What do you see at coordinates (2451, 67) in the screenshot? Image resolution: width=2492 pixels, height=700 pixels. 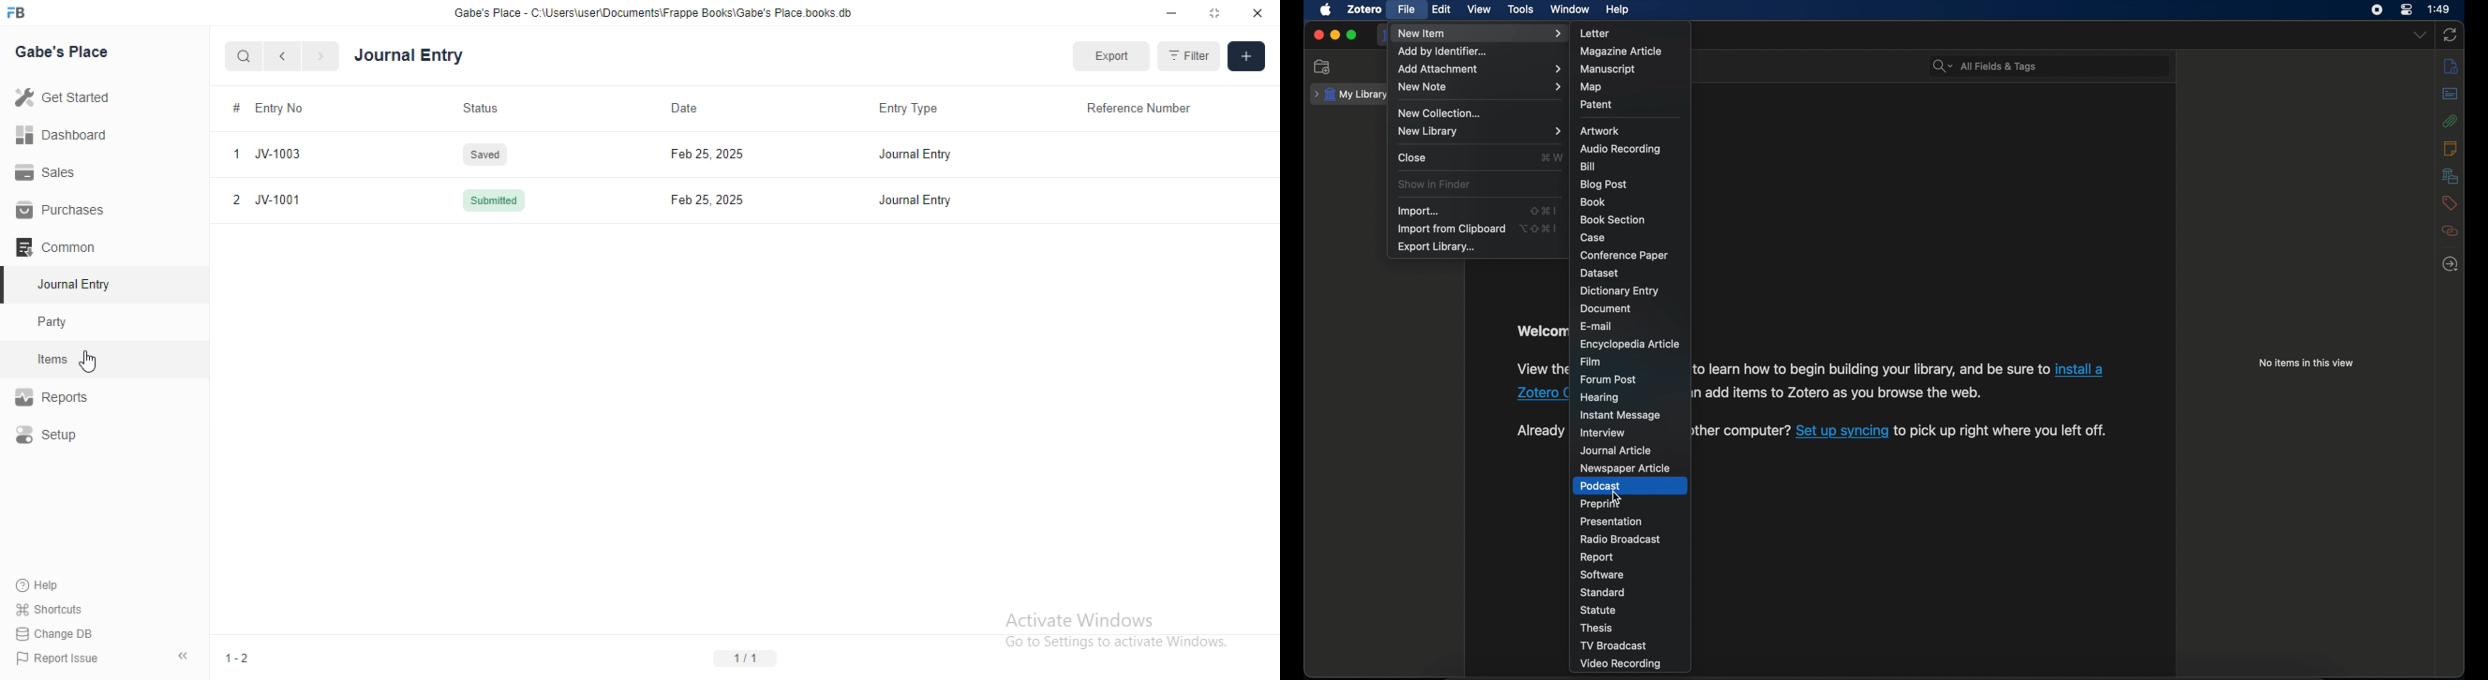 I see `info` at bounding box center [2451, 67].